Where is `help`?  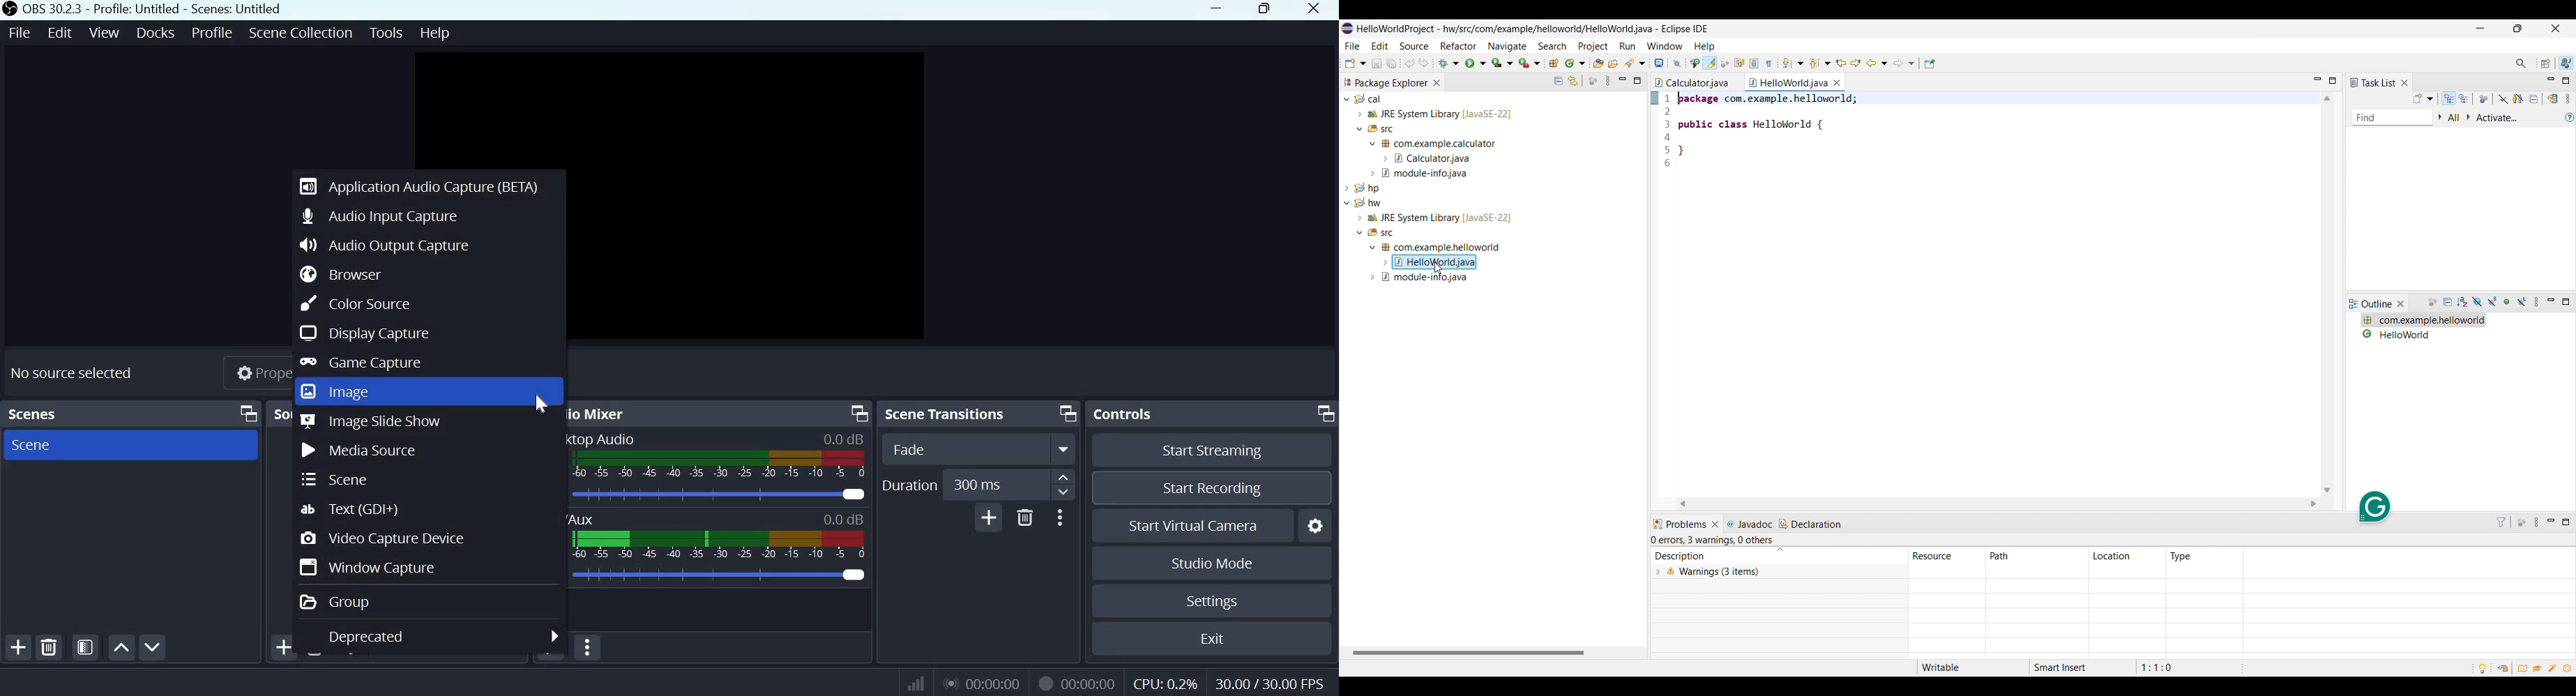
help is located at coordinates (437, 32).